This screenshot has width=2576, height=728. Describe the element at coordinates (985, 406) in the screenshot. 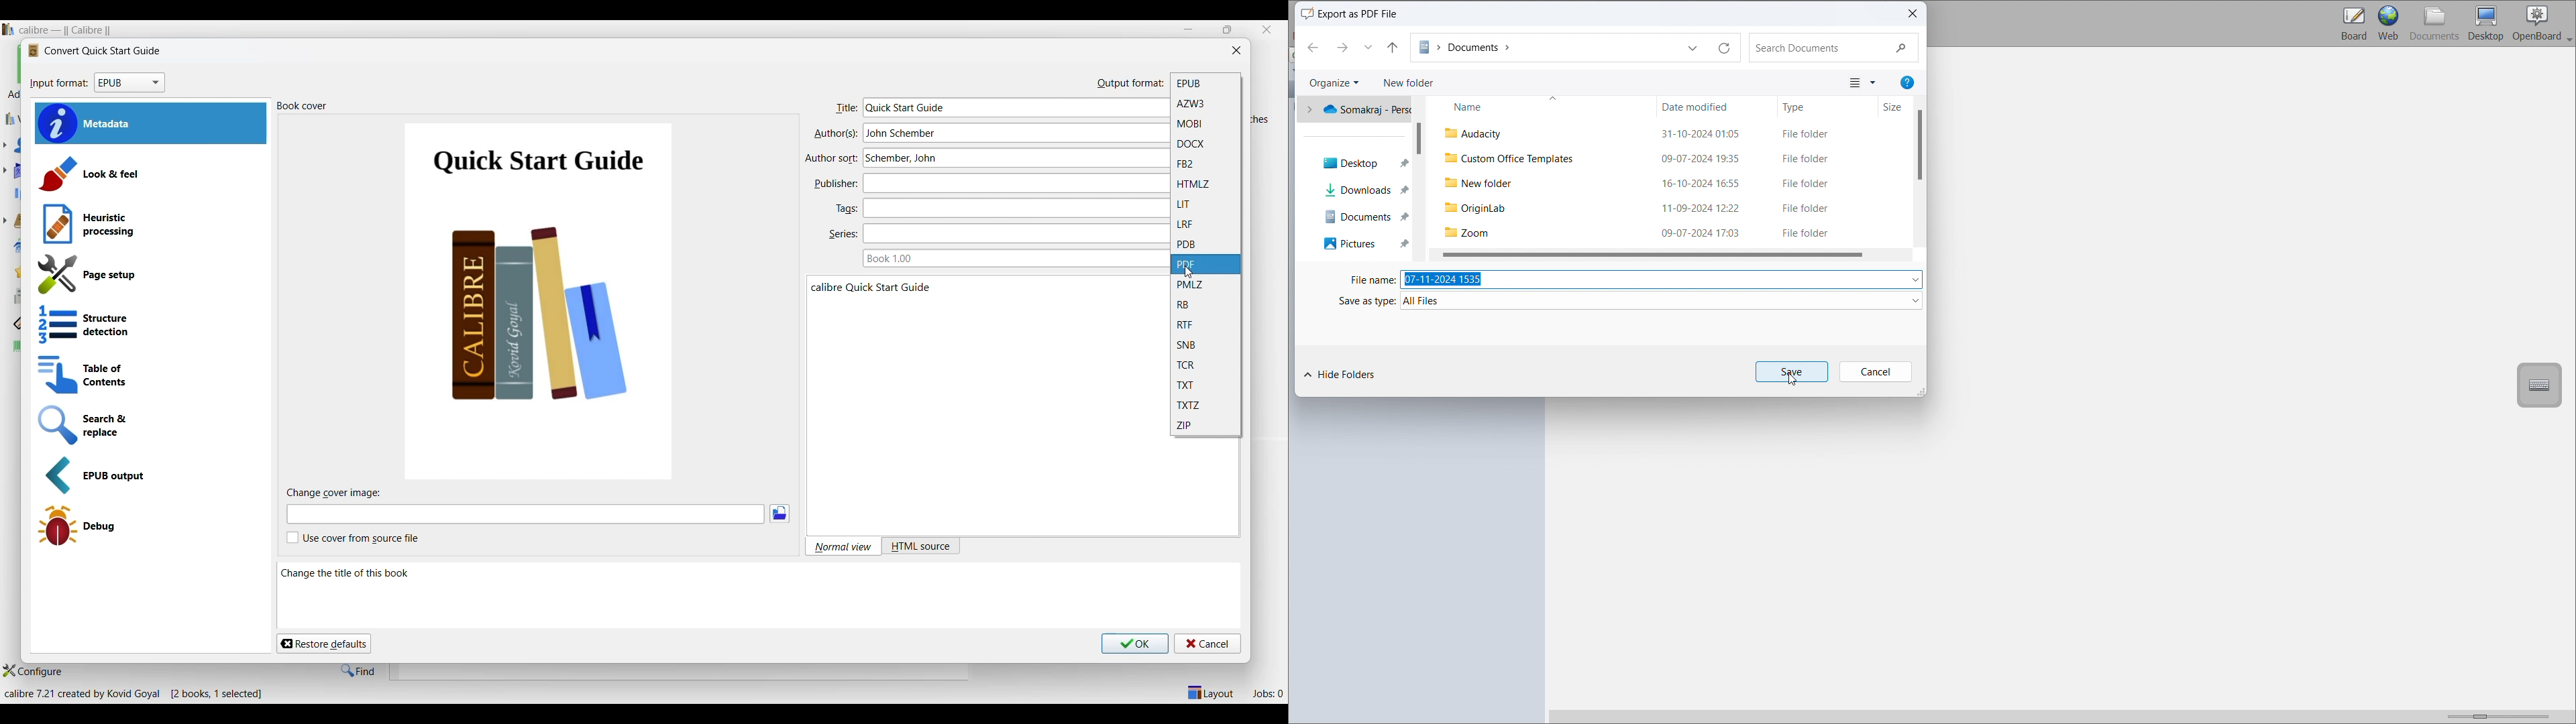

I see `Book details` at that location.